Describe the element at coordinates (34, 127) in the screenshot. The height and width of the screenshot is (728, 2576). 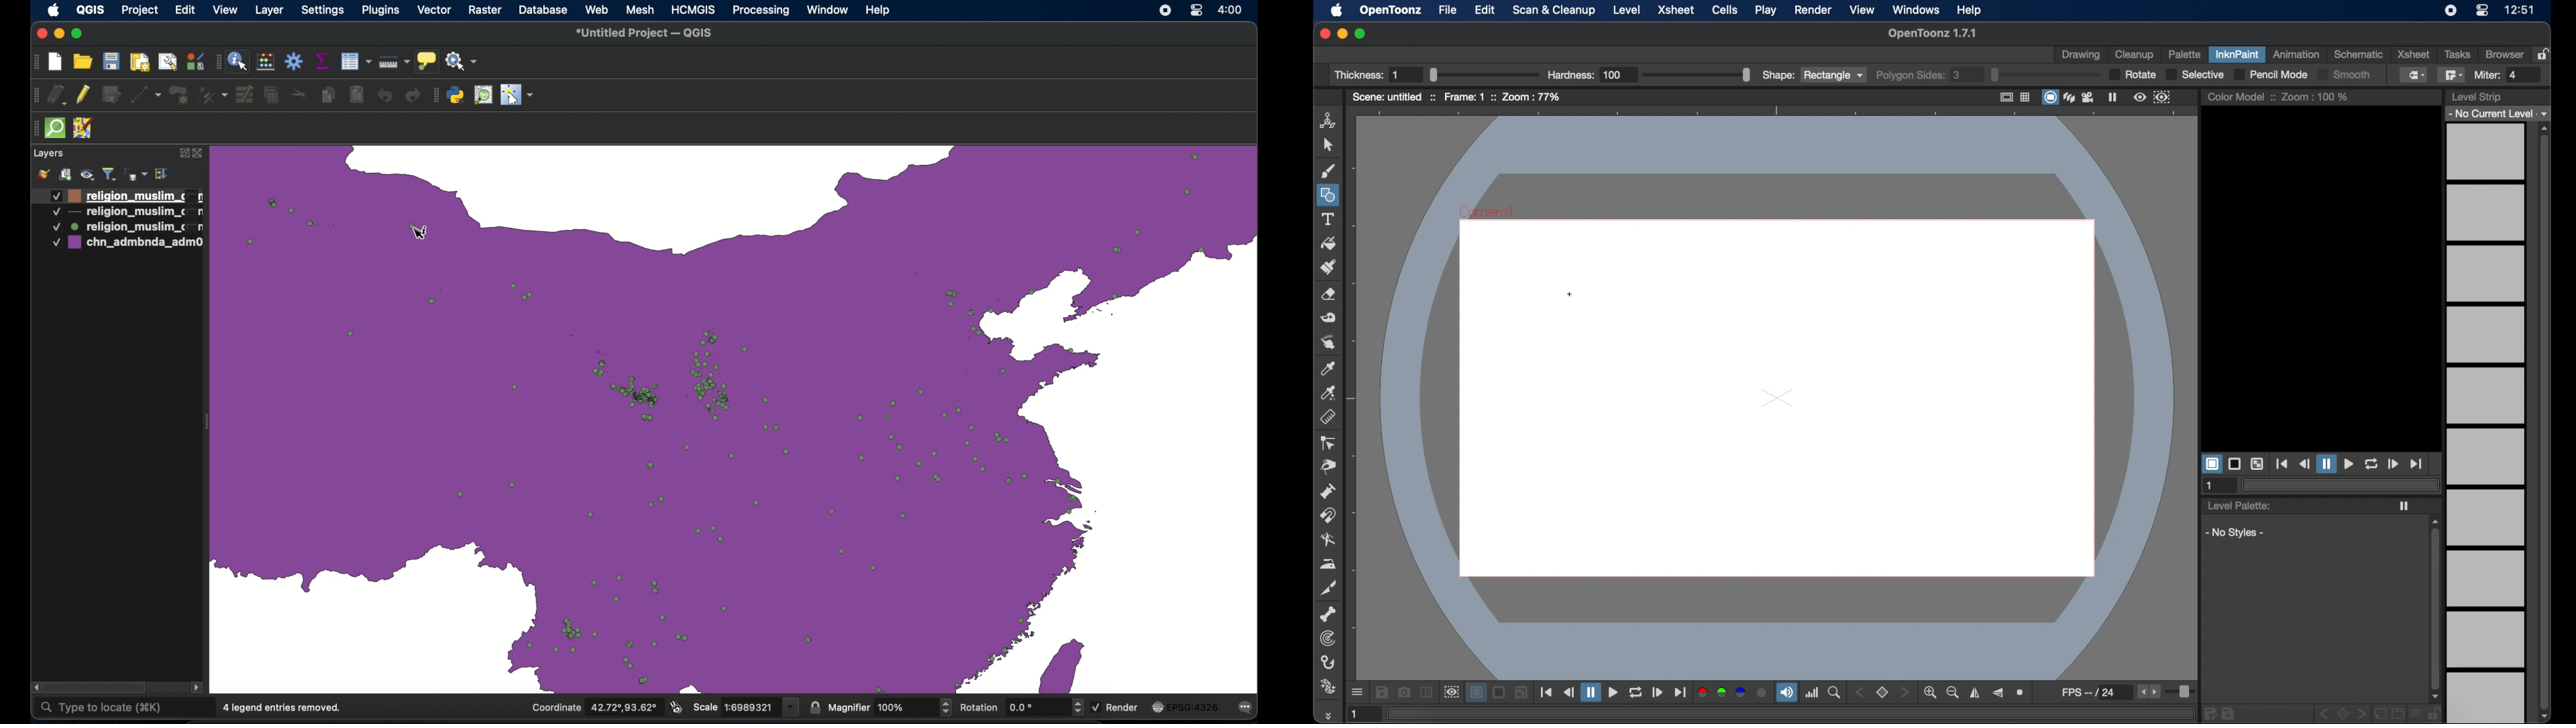
I see `drag handle` at that location.